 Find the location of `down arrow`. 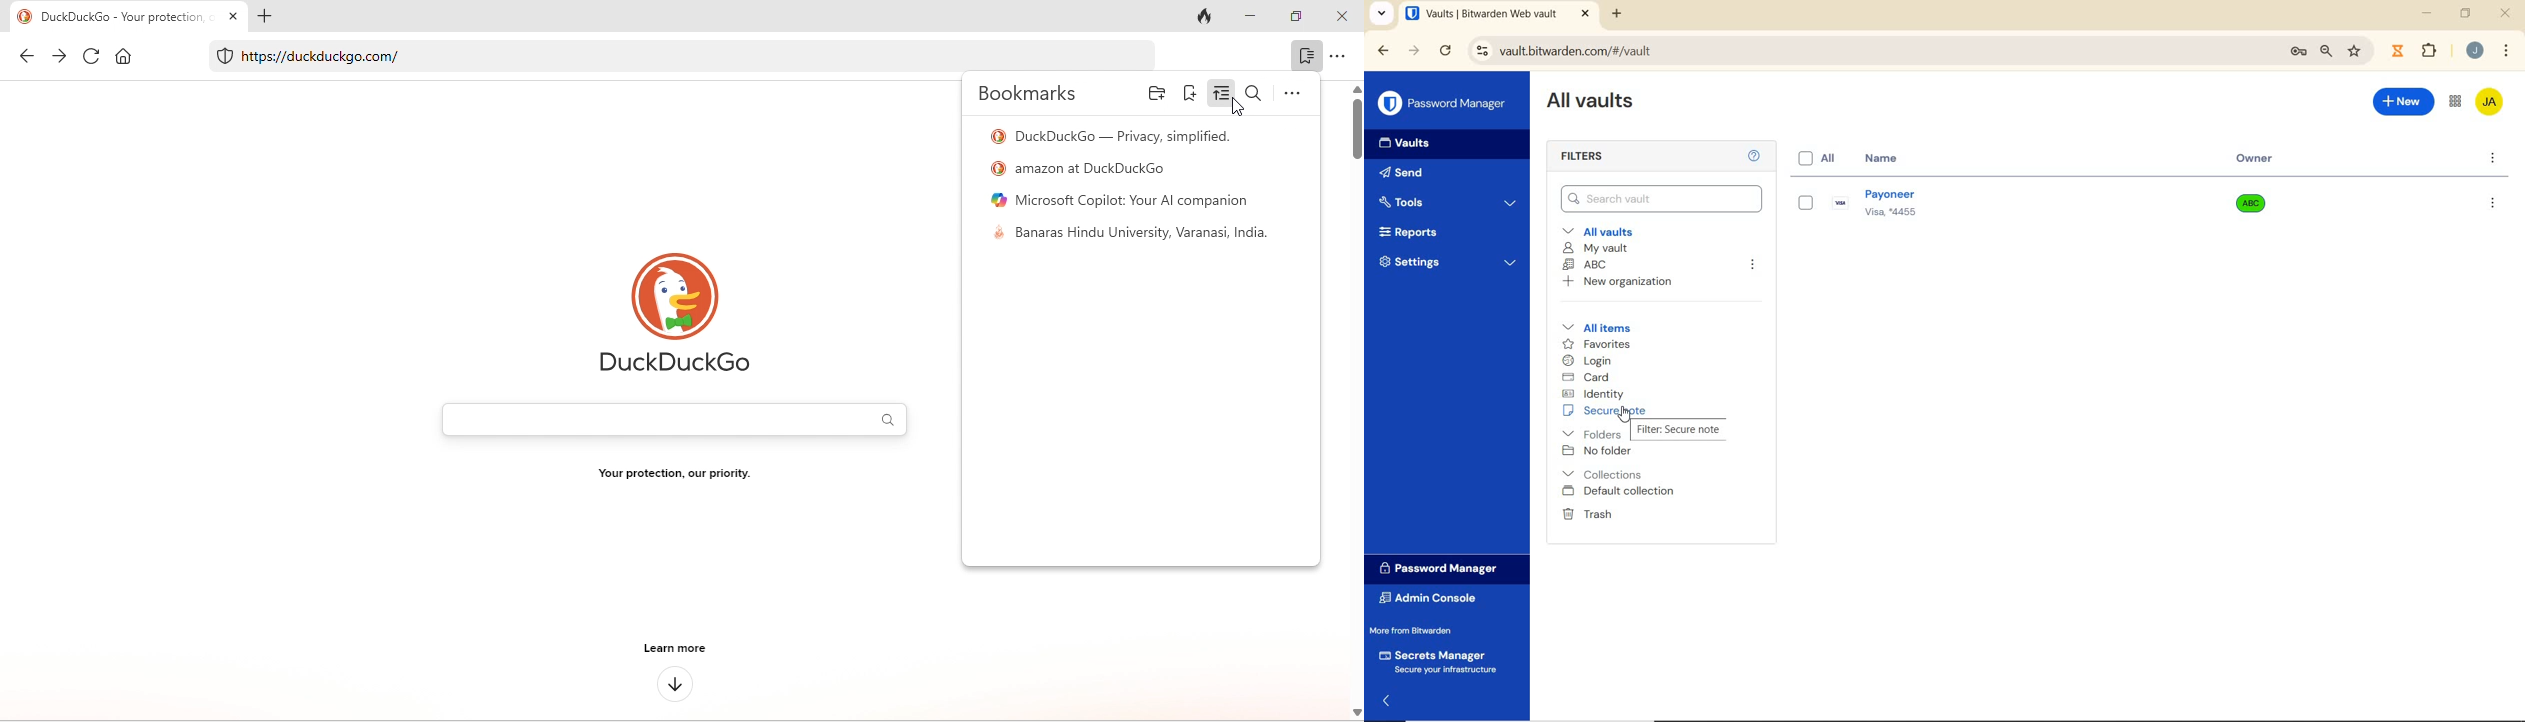

down arrow is located at coordinates (675, 684).